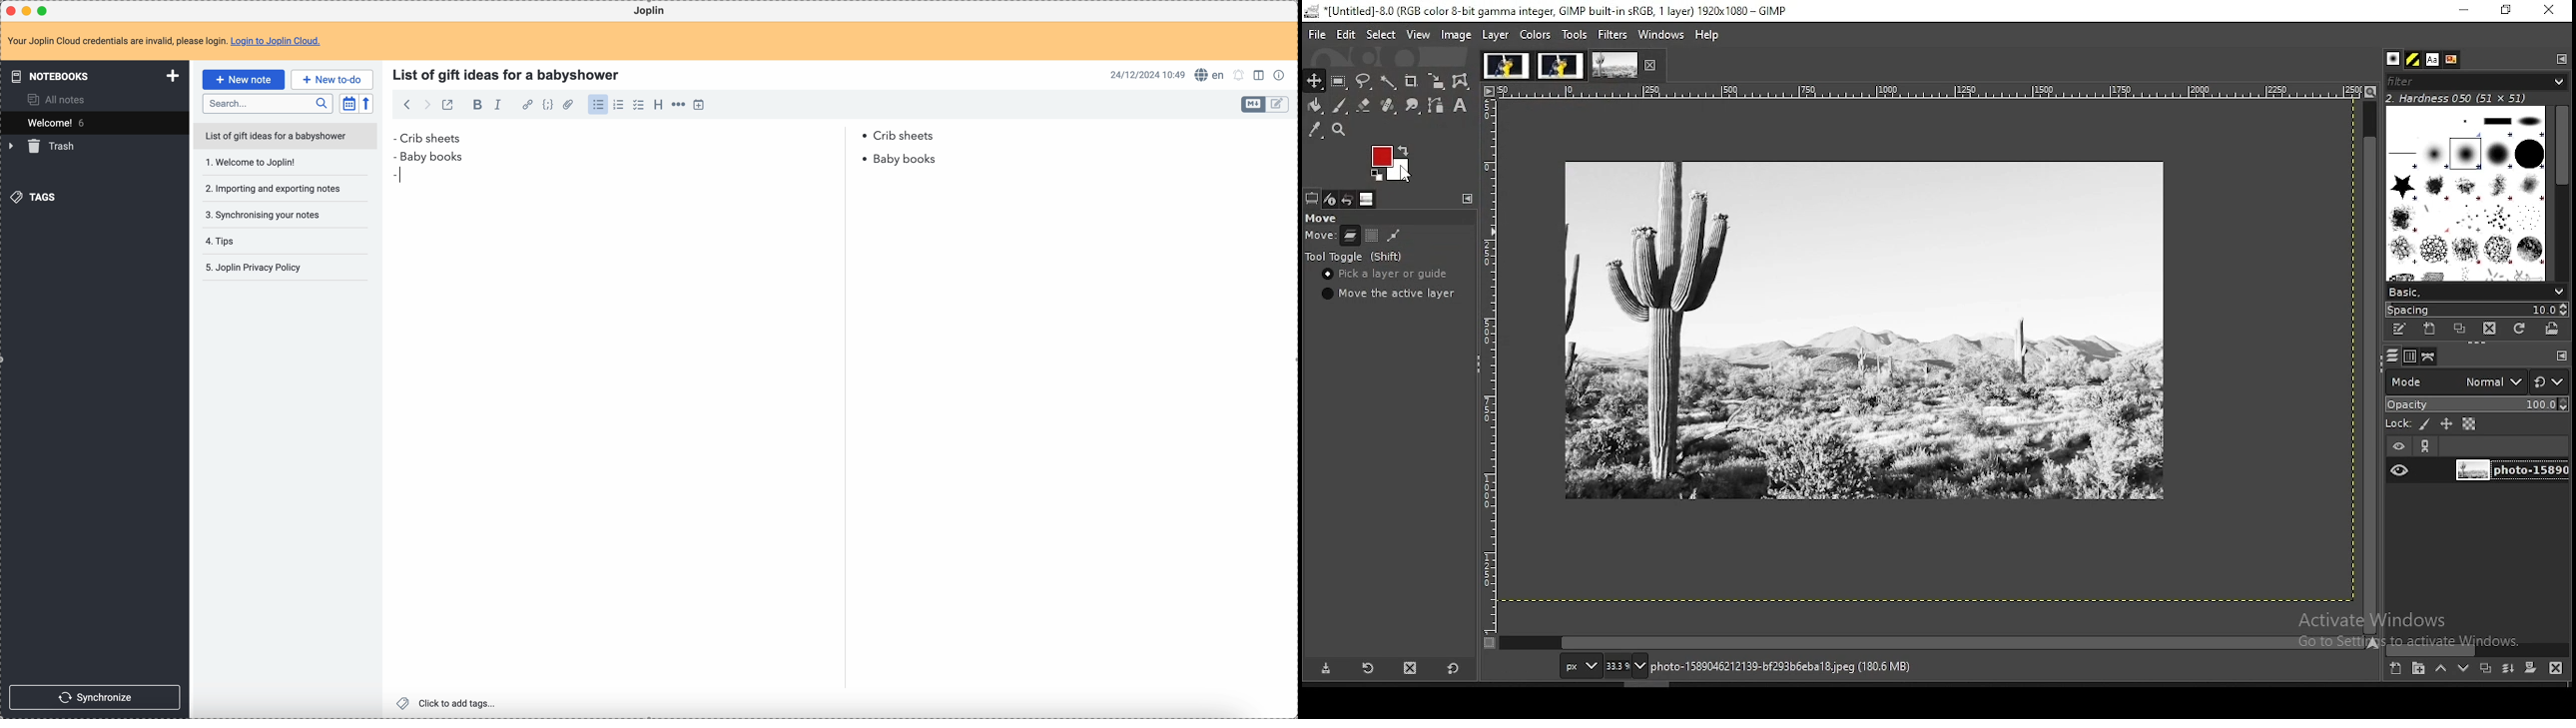  I want to click on tool selection, so click(1312, 198).